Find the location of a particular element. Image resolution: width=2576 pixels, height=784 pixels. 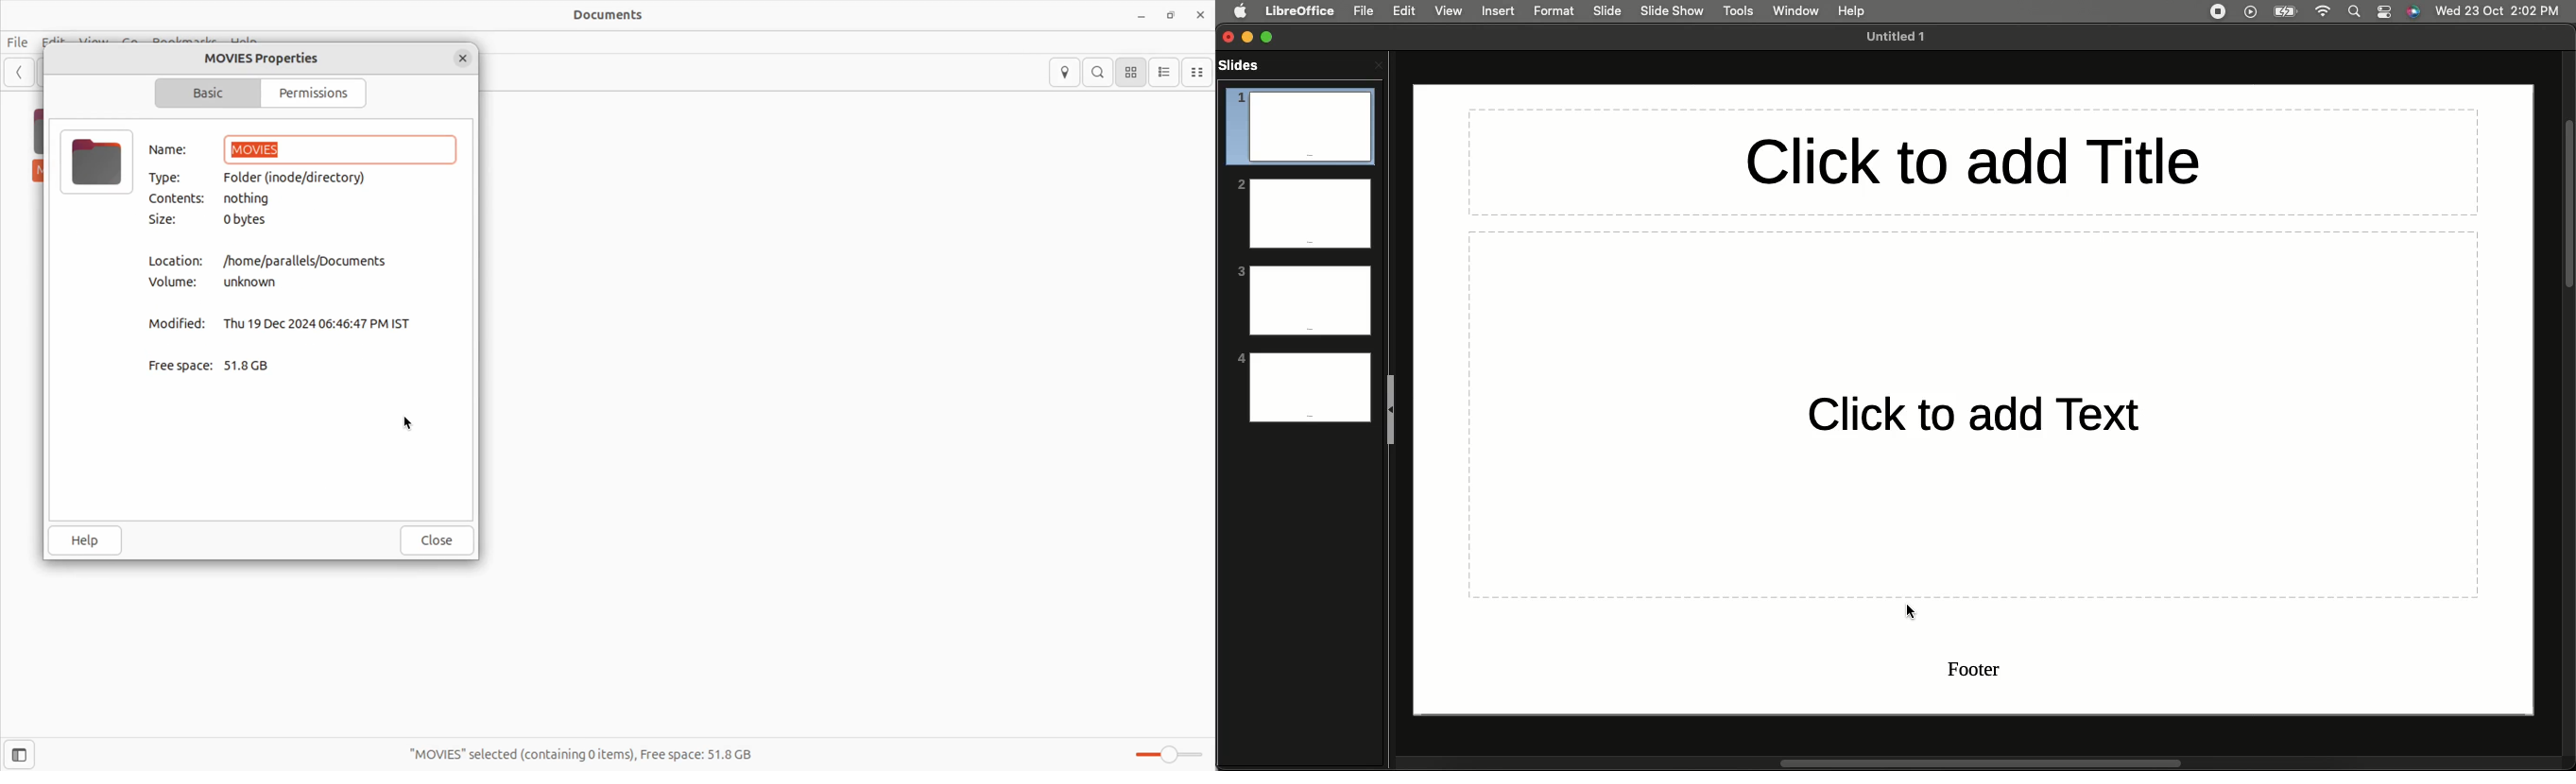

Expand is located at coordinates (1271, 35).